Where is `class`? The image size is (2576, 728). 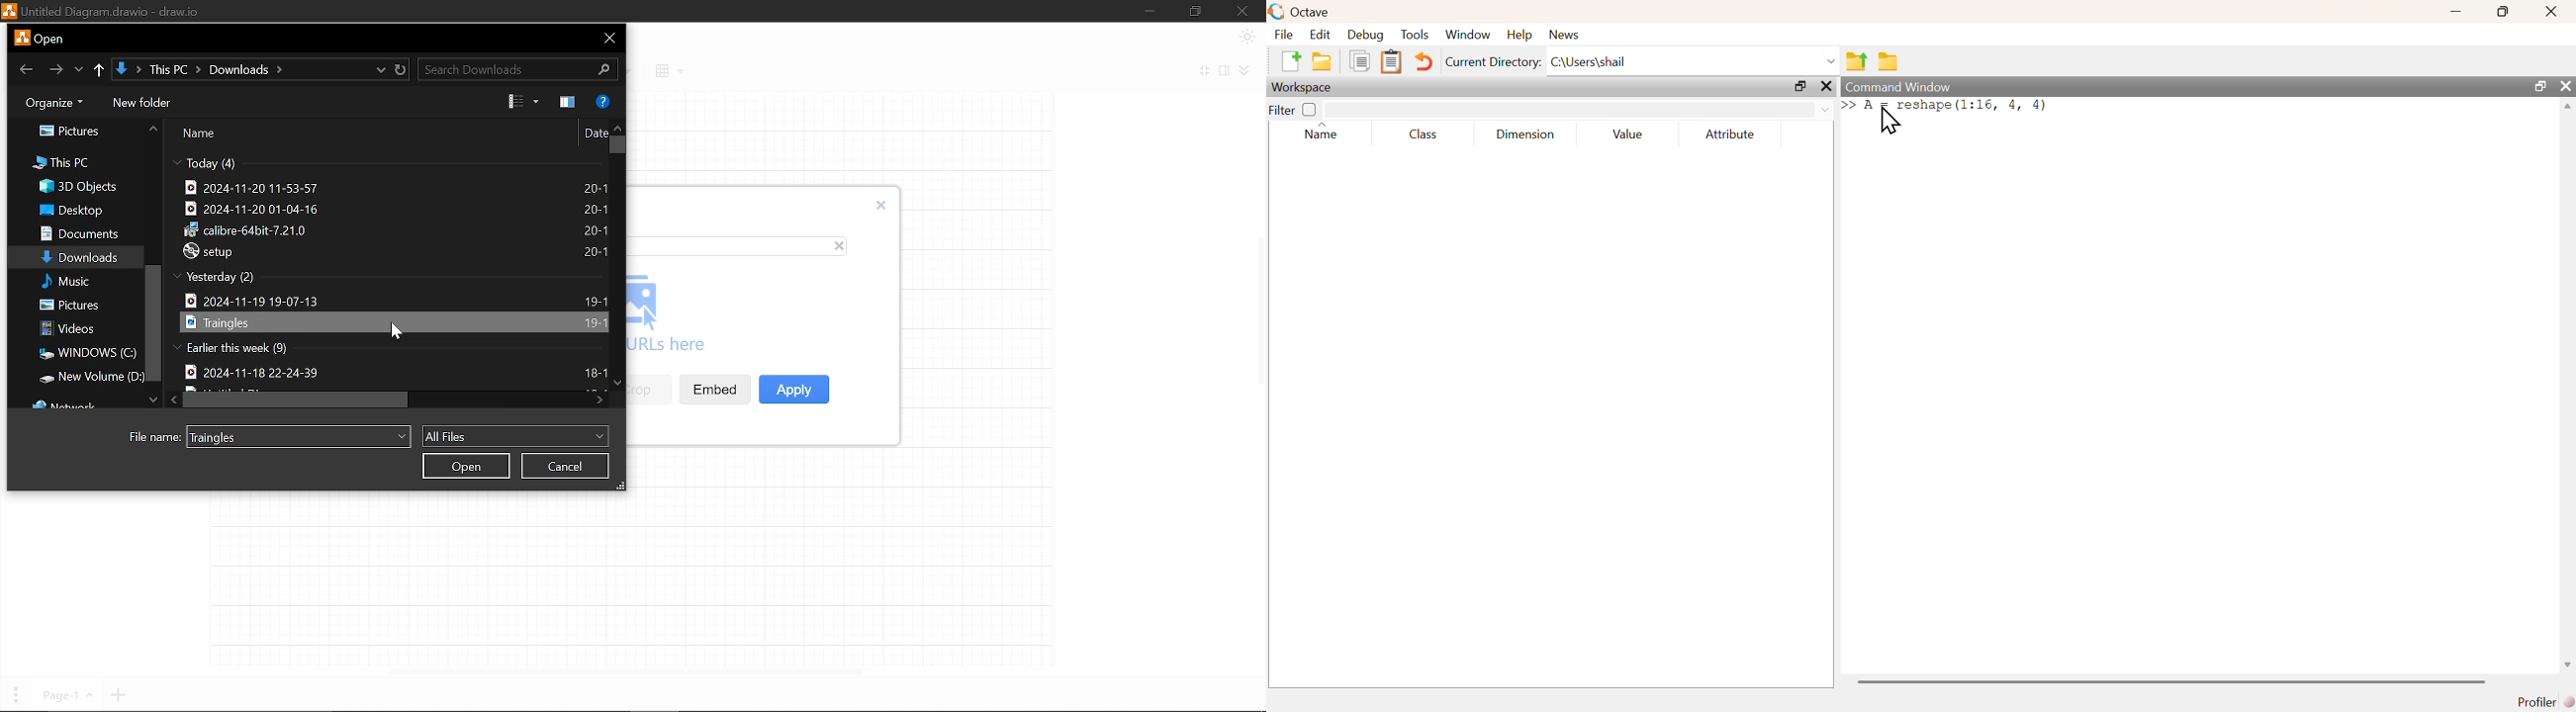
class is located at coordinates (1424, 135).